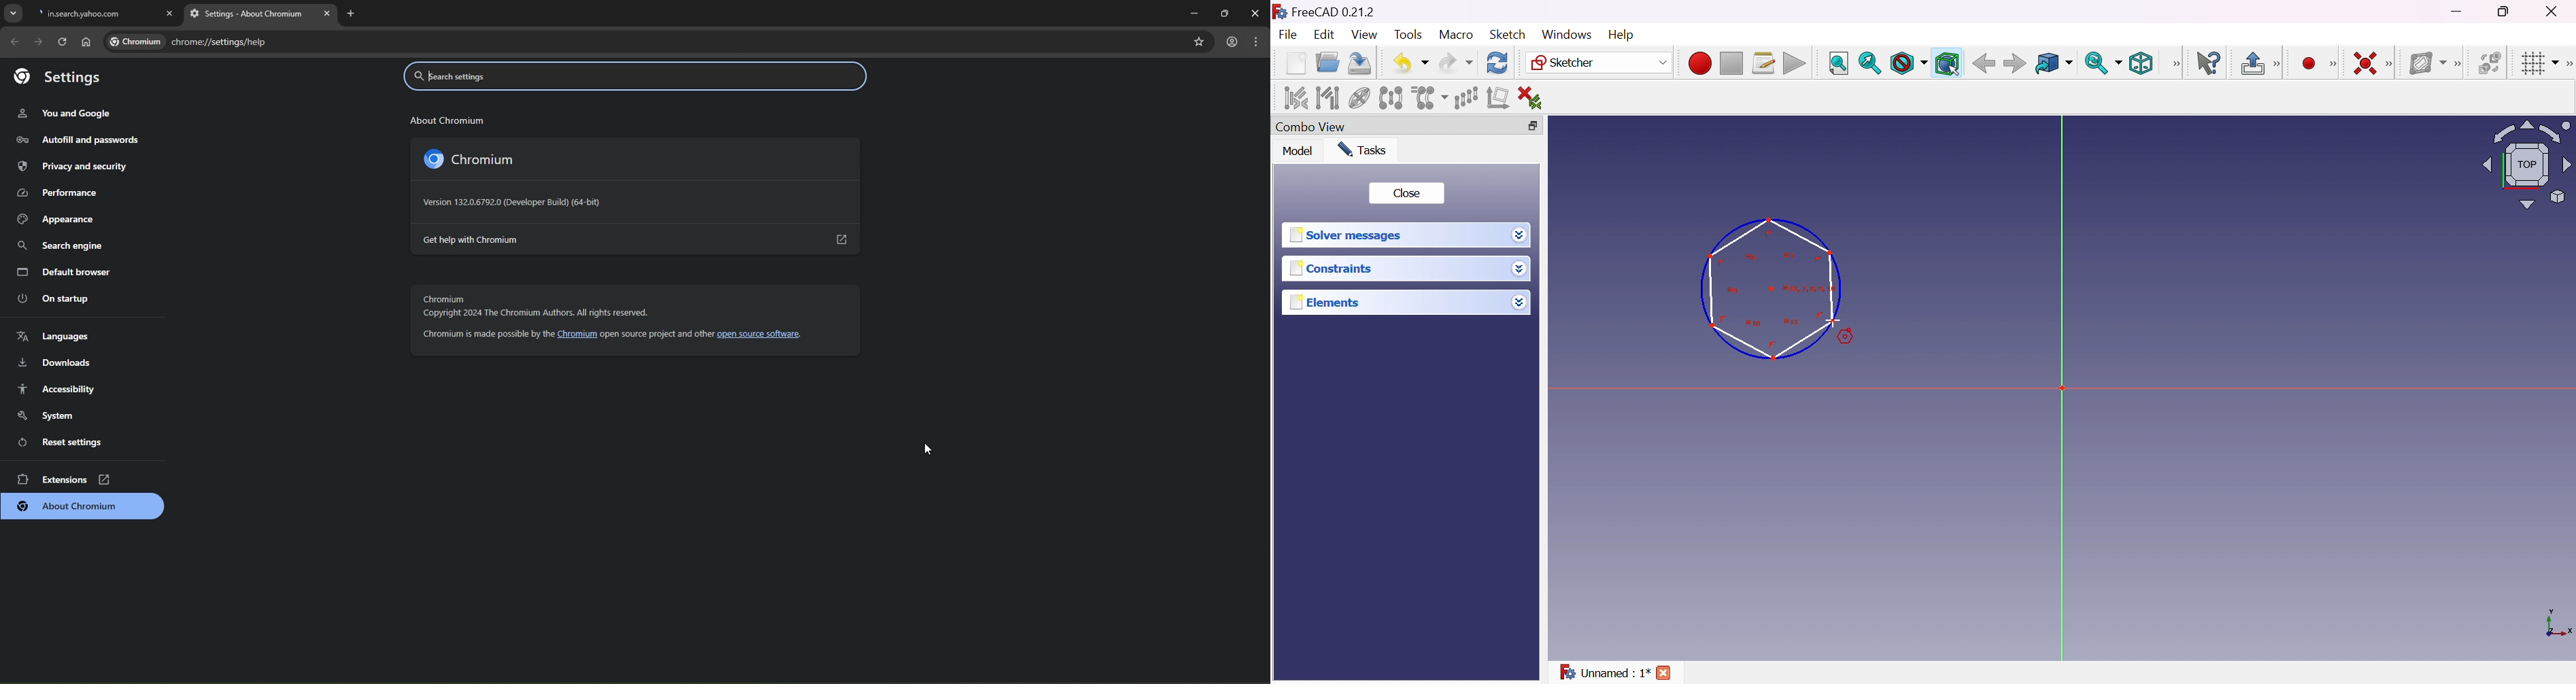 Image resolution: width=2576 pixels, height=700 pixels. What do you see at coordinates (69, 114) in the screenshot?
I see `You and Google` at bounding box center [69, 114].